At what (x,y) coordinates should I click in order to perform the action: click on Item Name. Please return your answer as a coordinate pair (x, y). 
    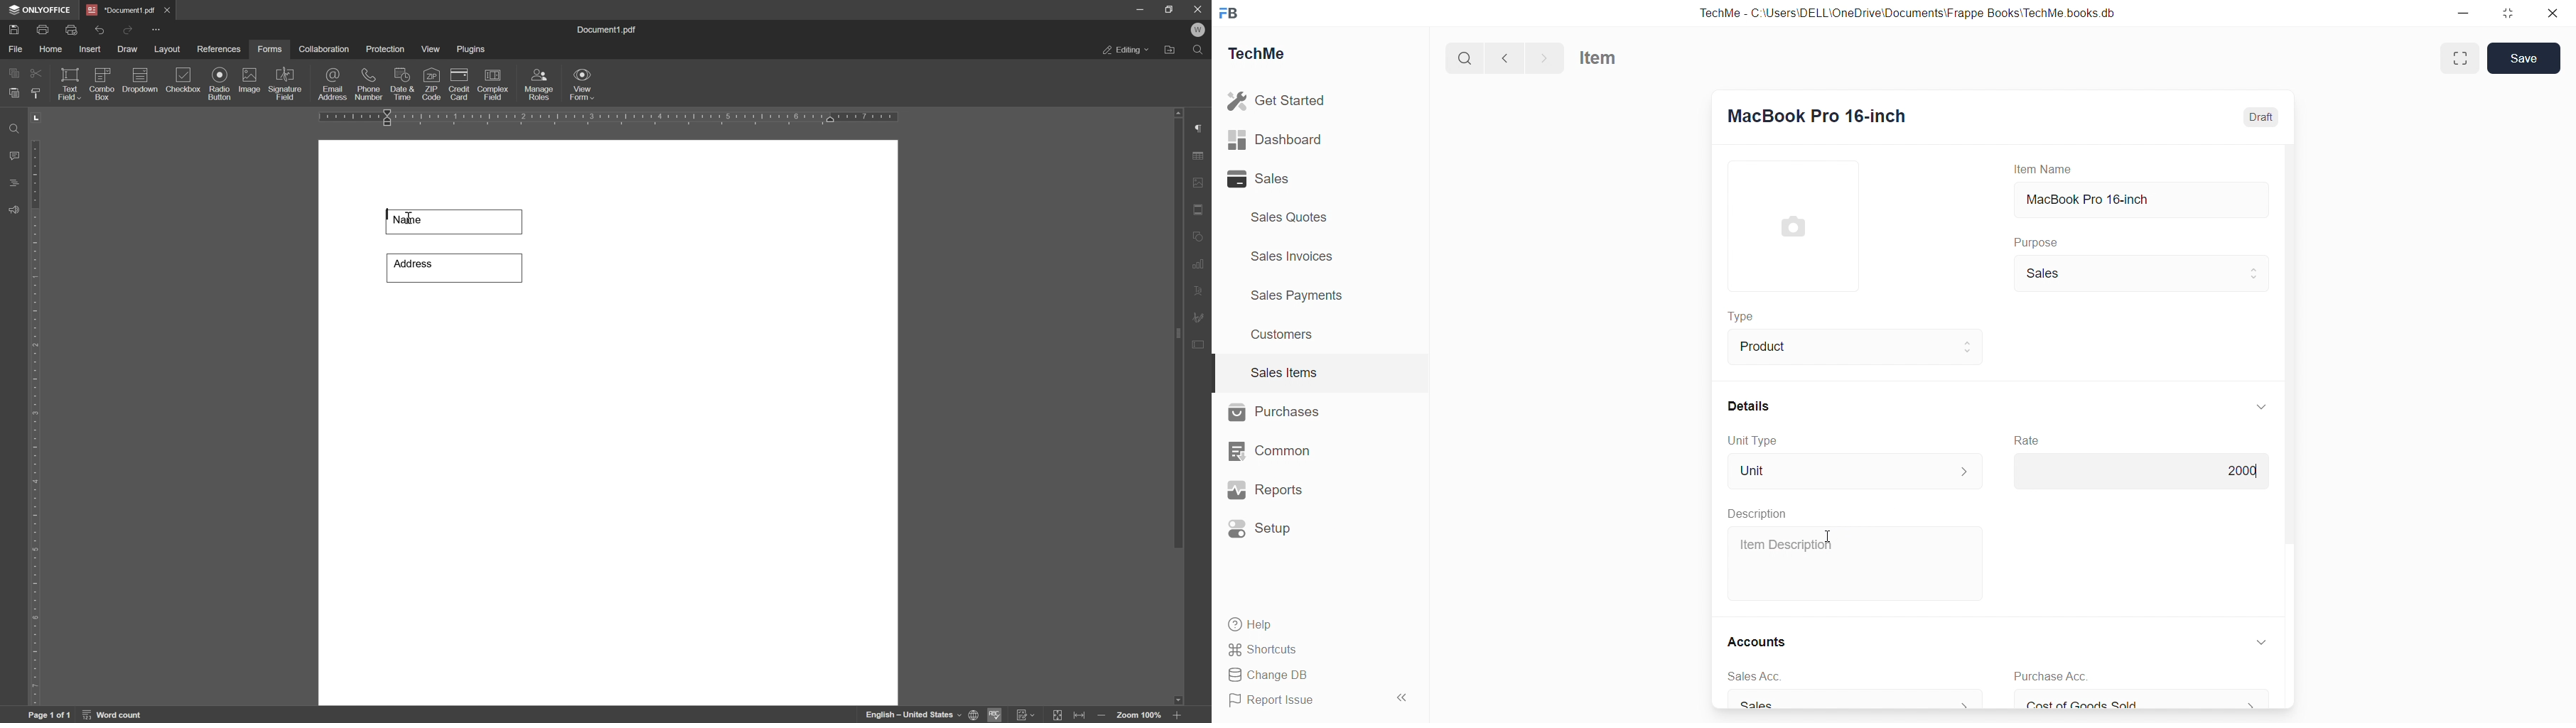
    Looking at the image, I should click on (2041, 170).